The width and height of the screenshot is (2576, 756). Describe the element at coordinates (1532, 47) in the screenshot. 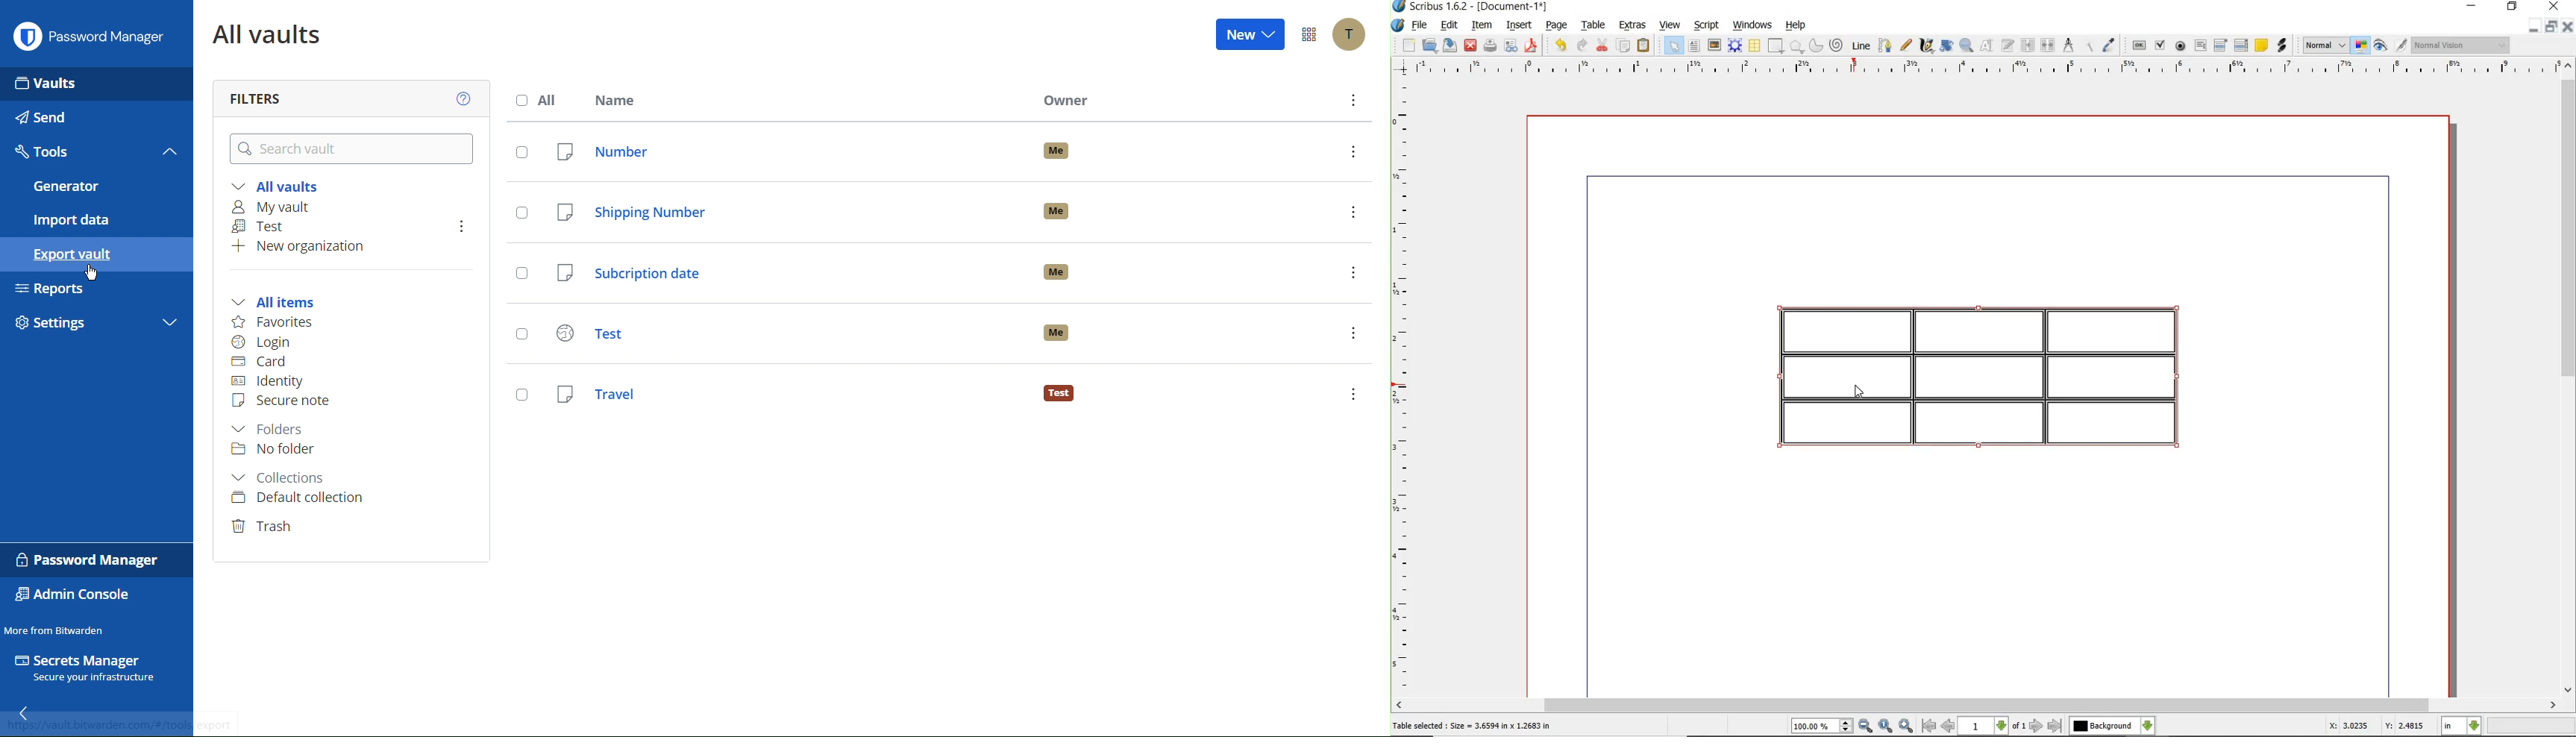

I see `save as pdf` at that location.